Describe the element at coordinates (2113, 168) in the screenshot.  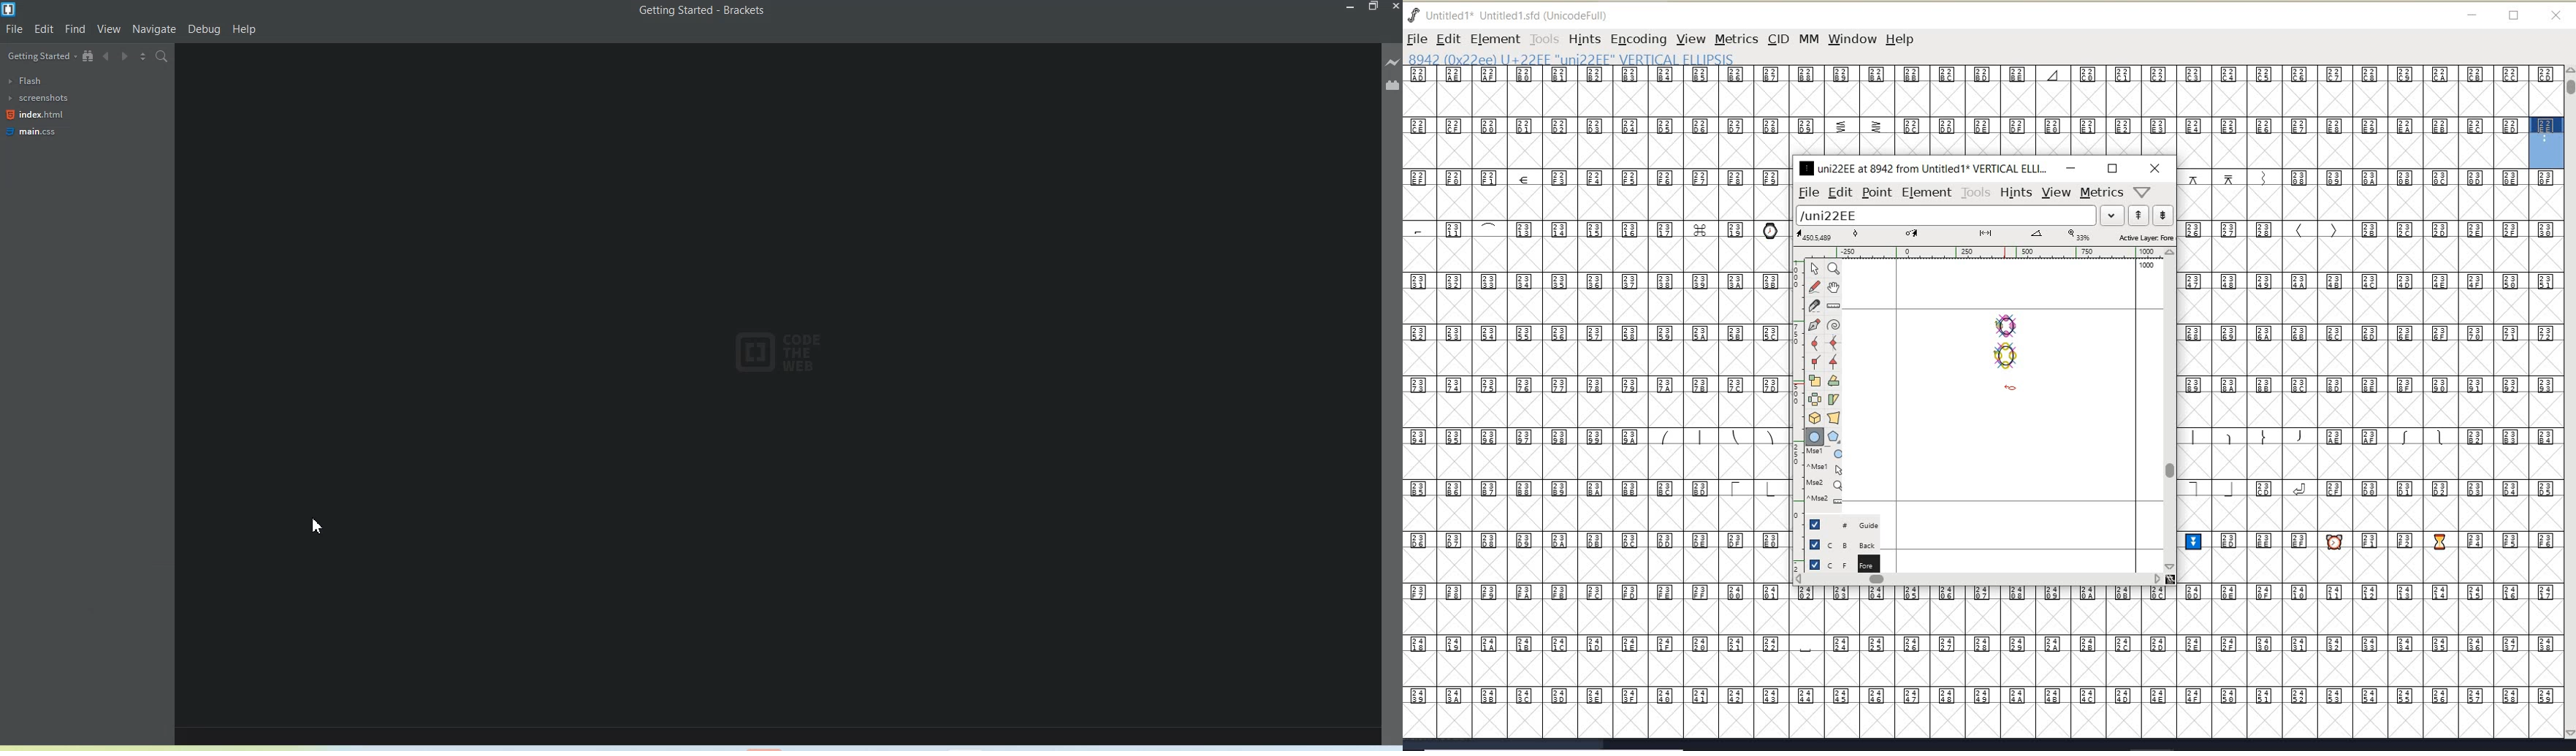
I see `restore` at that location.